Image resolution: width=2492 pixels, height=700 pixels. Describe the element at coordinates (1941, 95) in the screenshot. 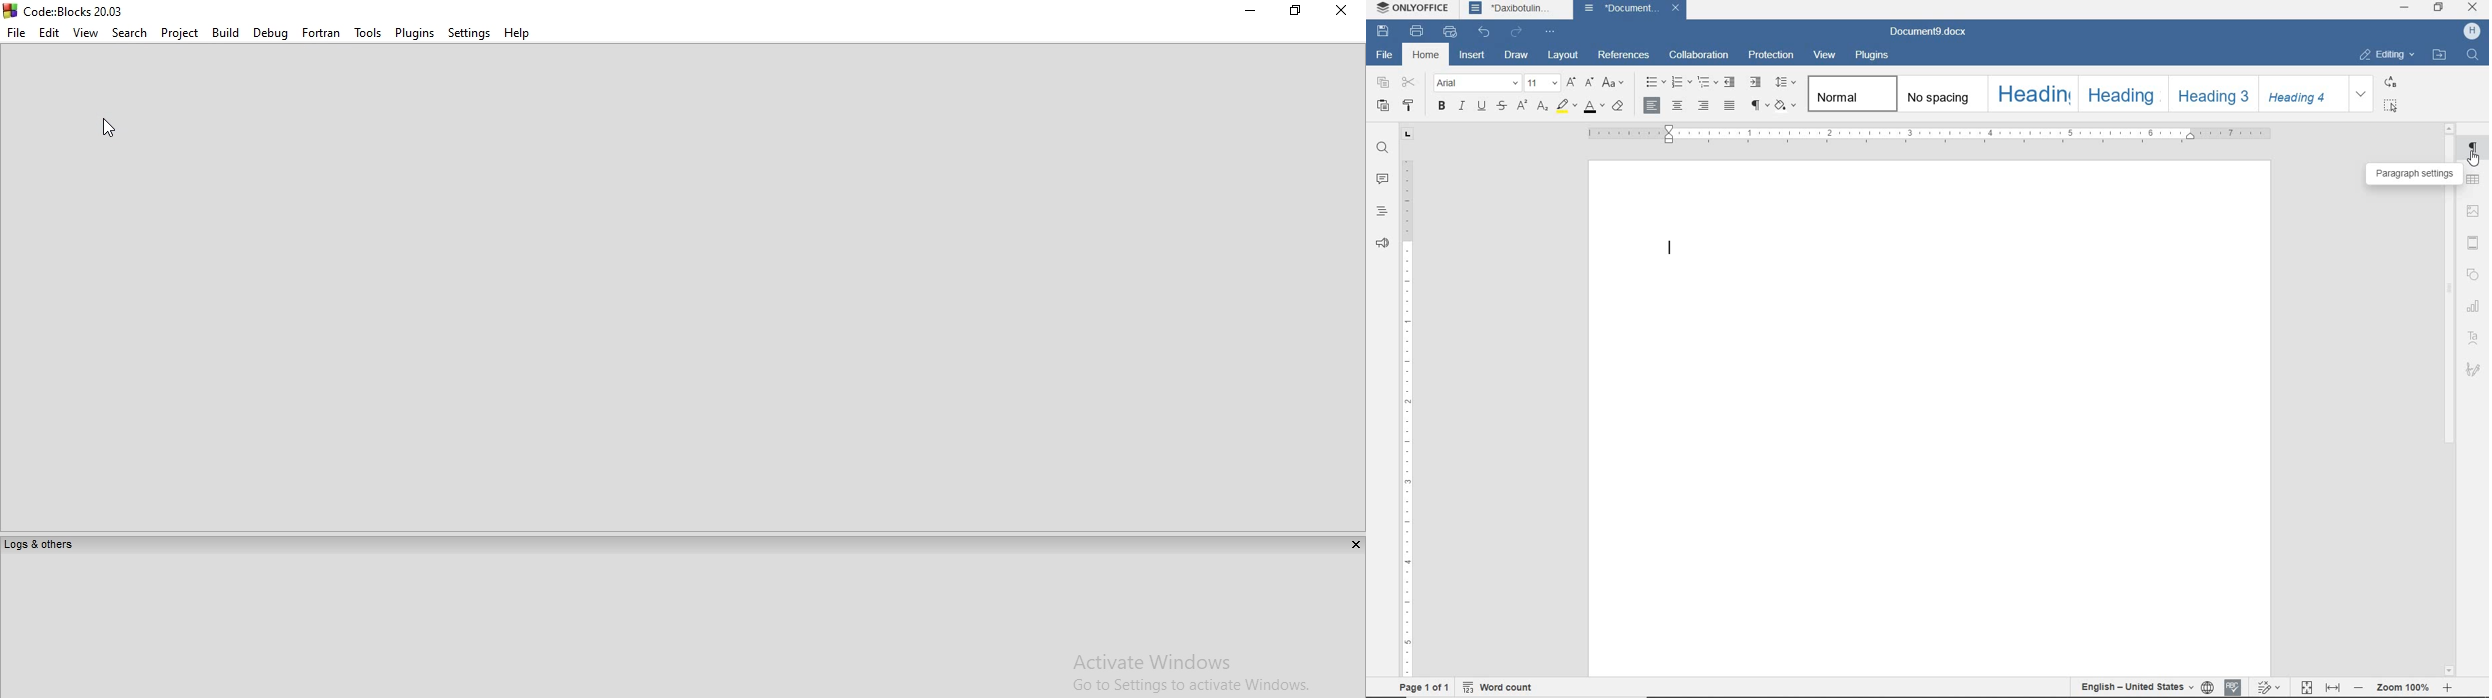

I see `no spacing` at that location.